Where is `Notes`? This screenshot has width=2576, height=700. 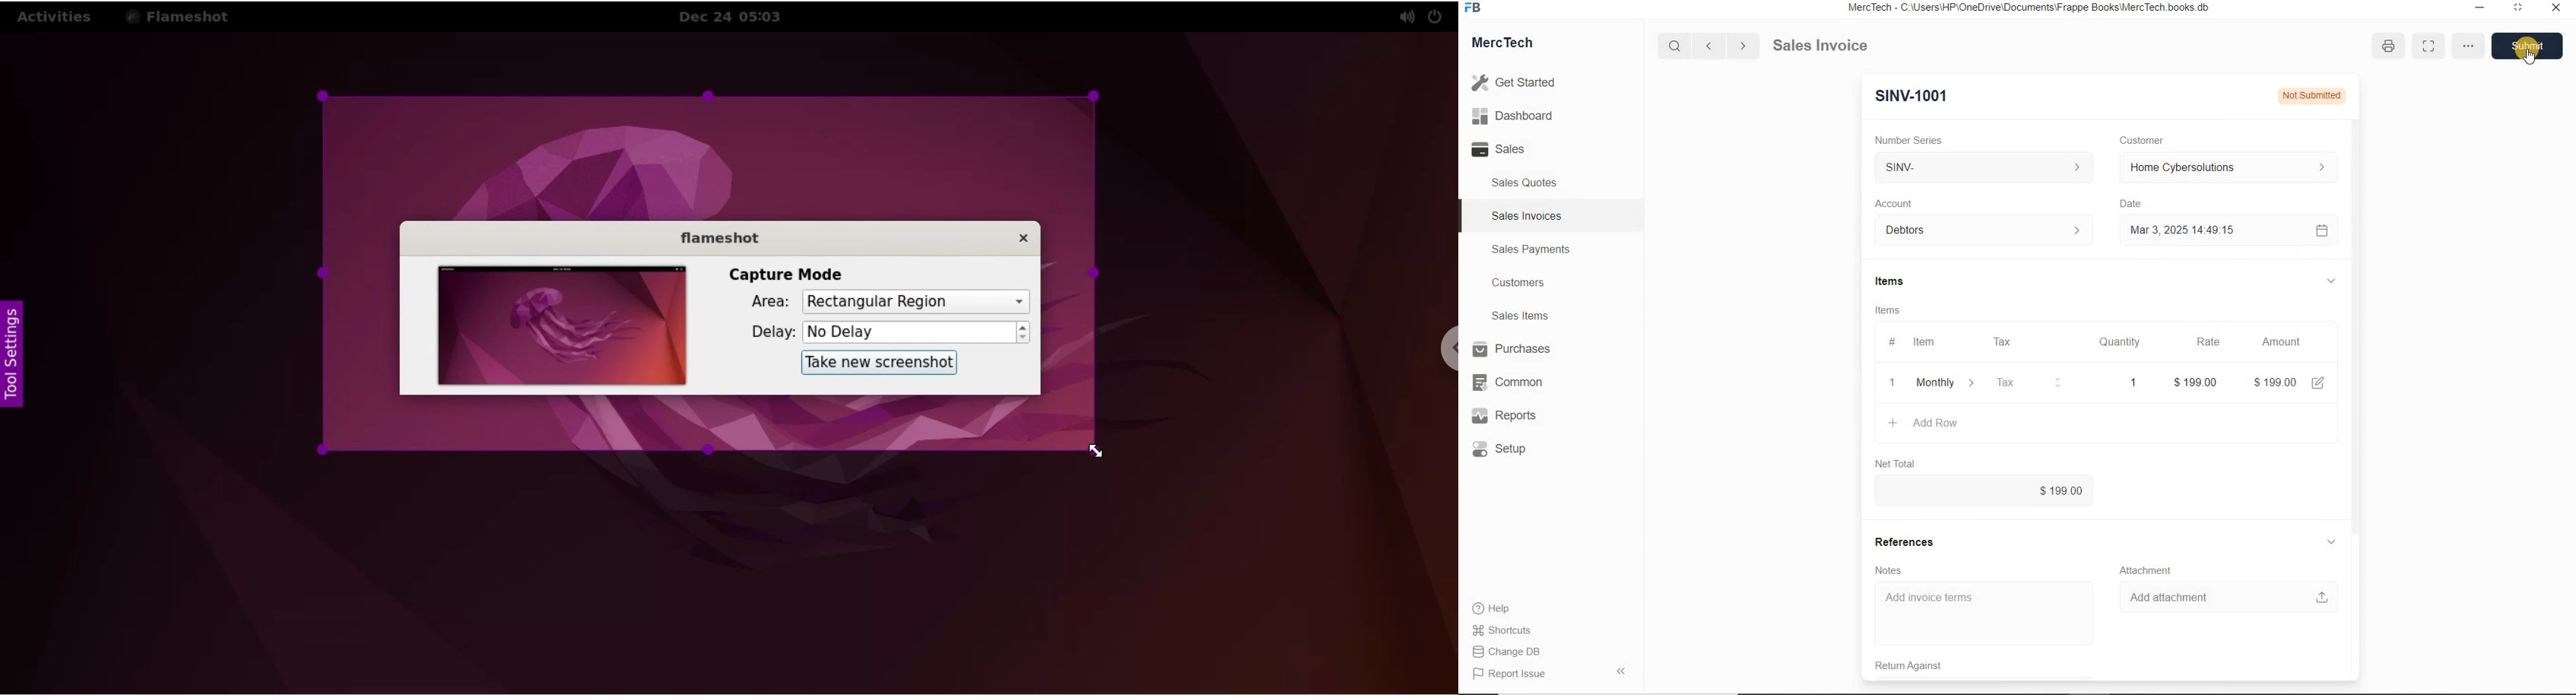
Notes is located at coordinates (1891, 570).